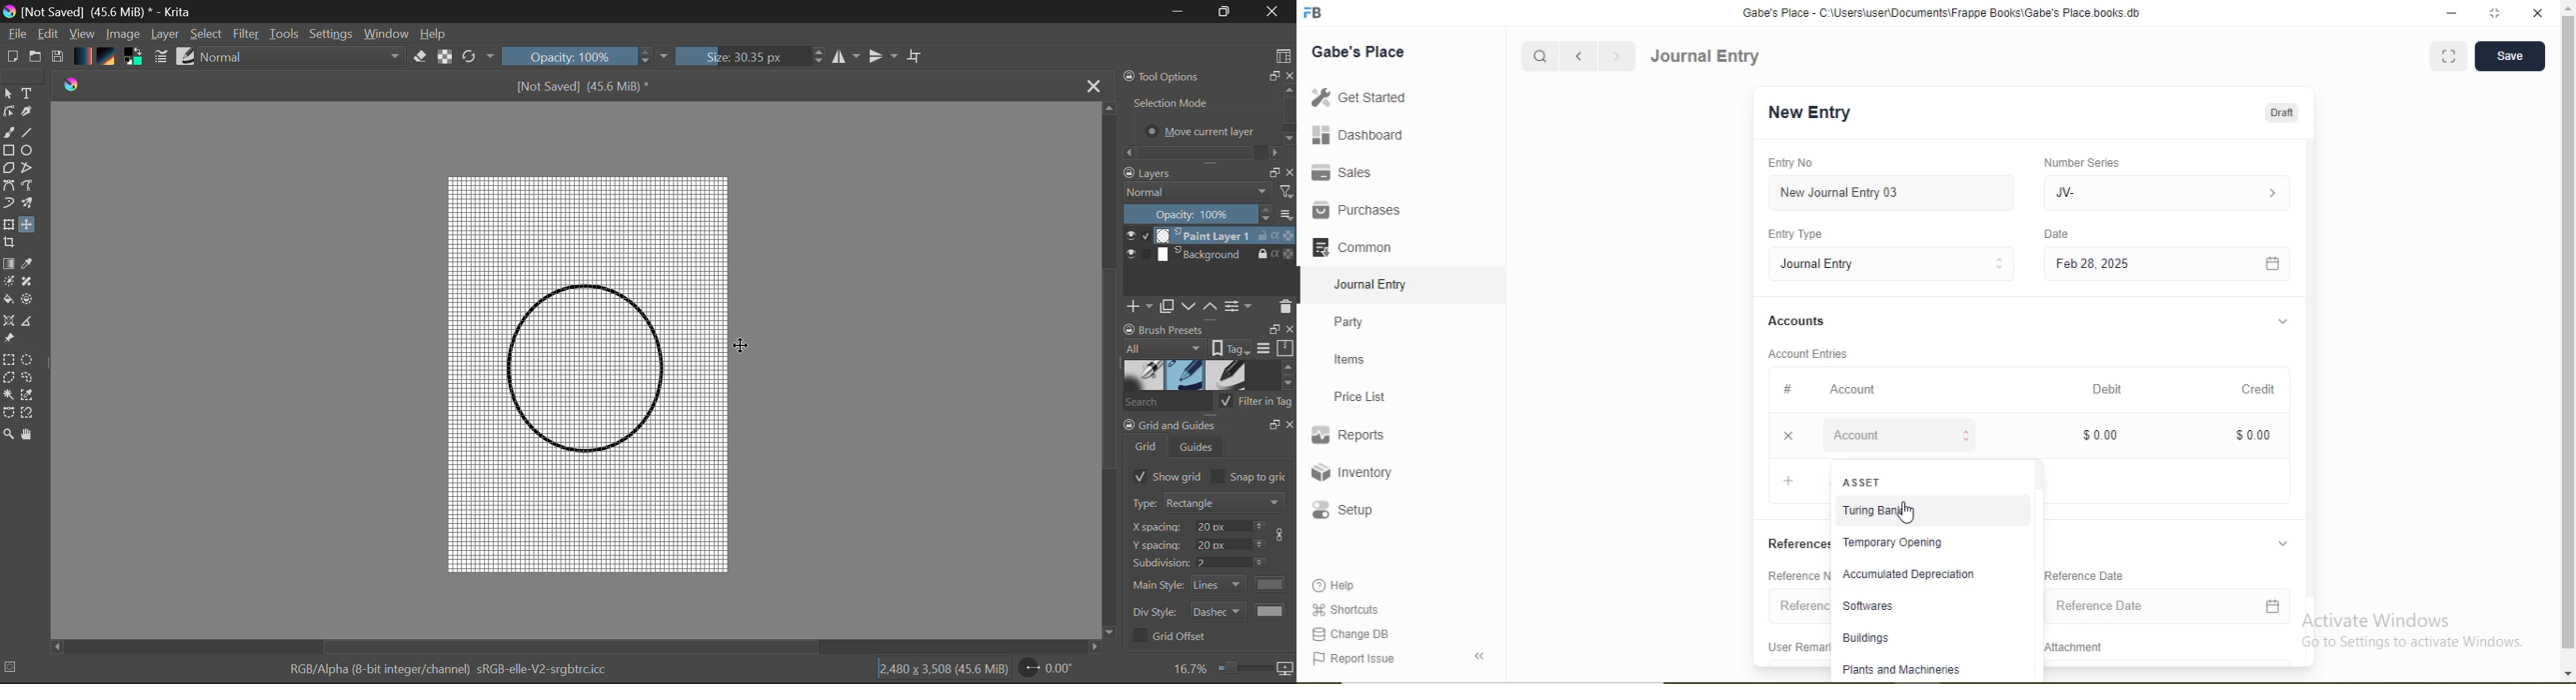  Describe the element at coordinates (1358, 52) in the screenshot. I see `Gabe's Place` at that location.